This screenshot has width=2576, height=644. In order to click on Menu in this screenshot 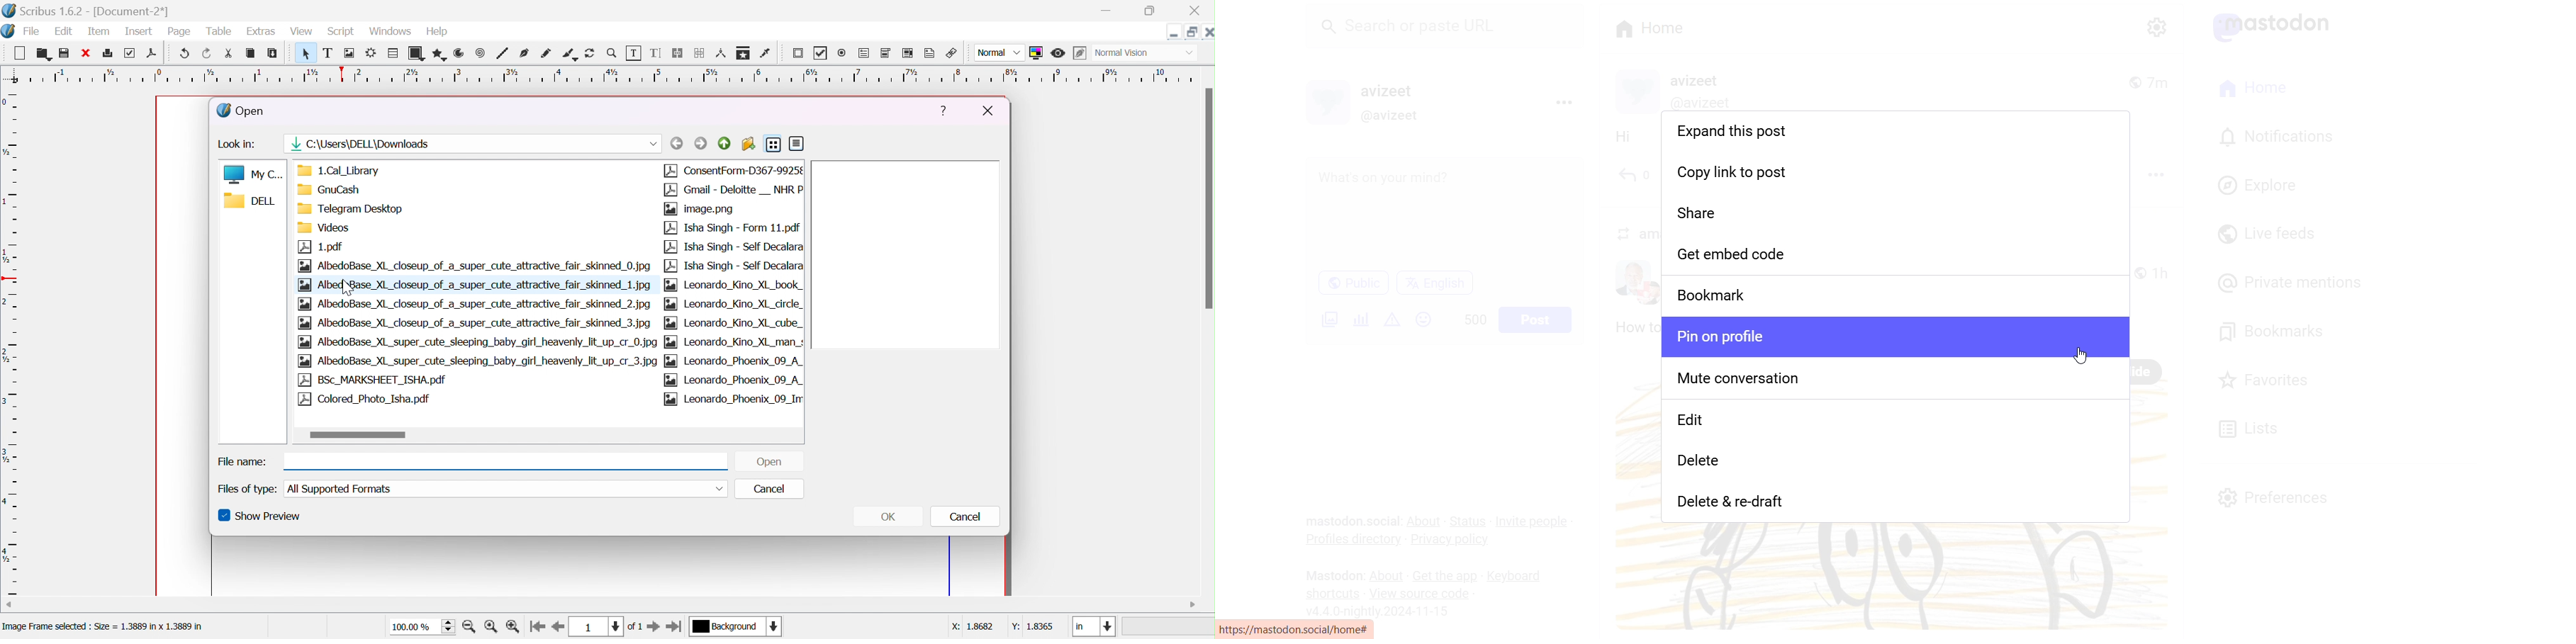, I will do `click(1563, 102)`.